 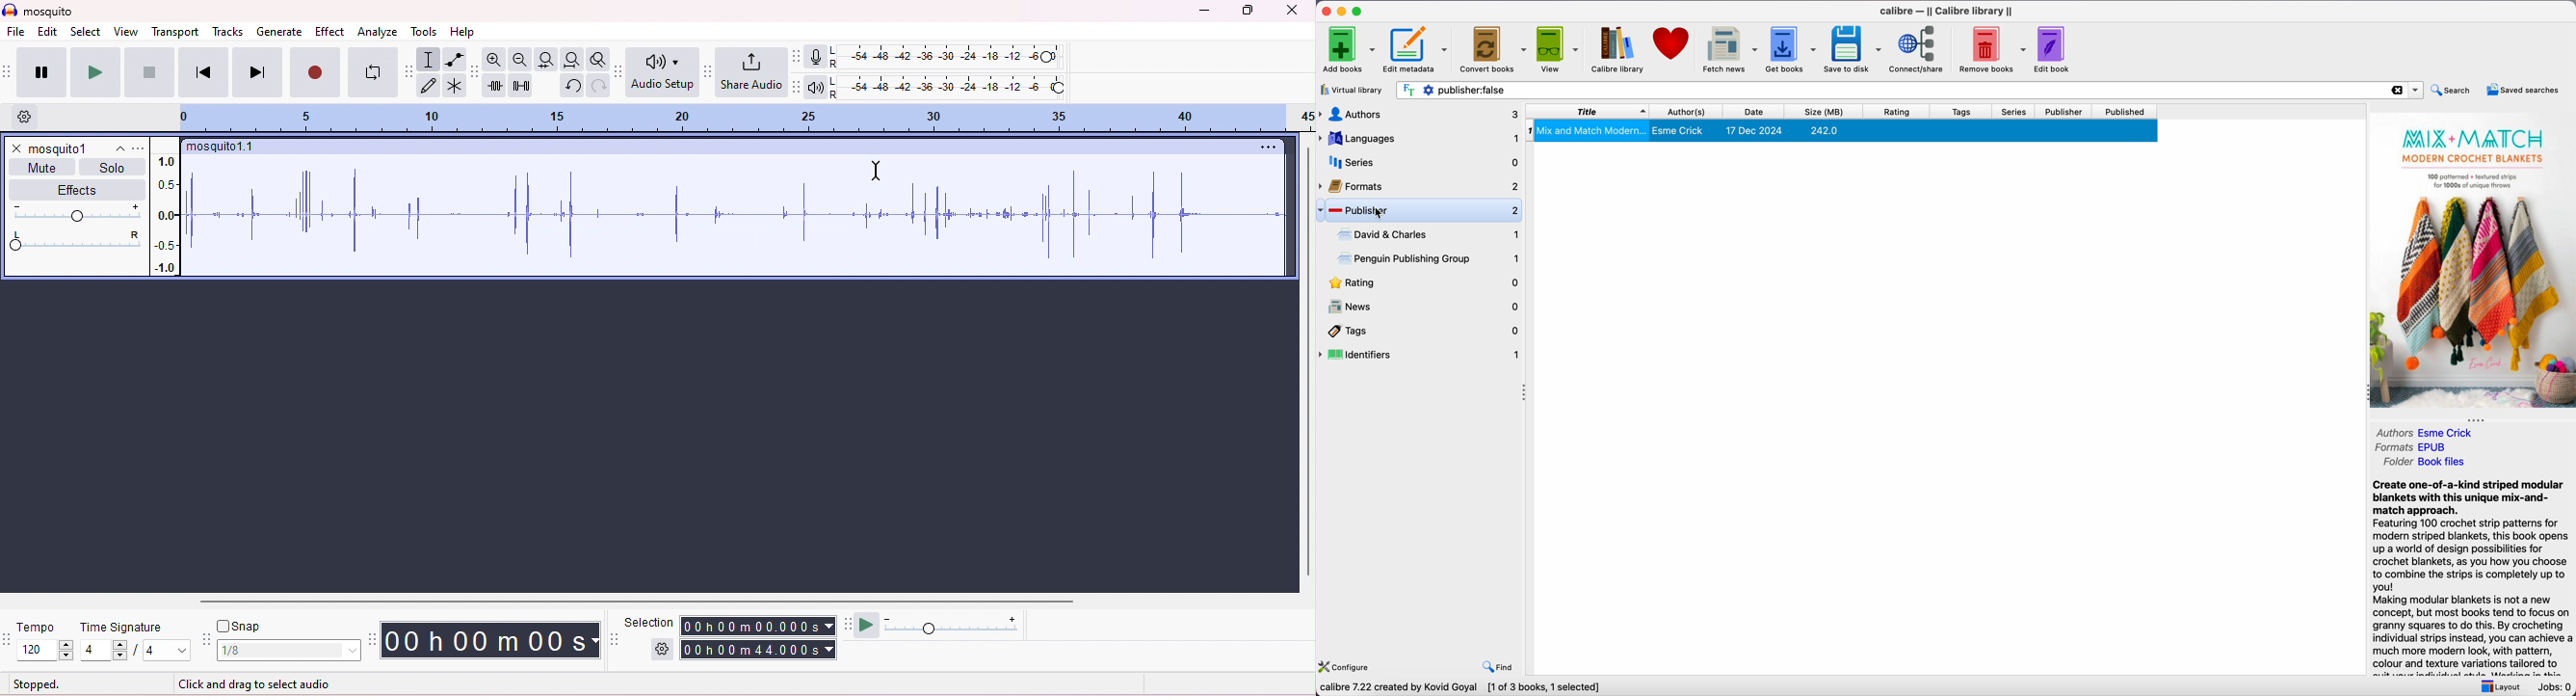 I want to click on tags, so click(x=1965, y=111).